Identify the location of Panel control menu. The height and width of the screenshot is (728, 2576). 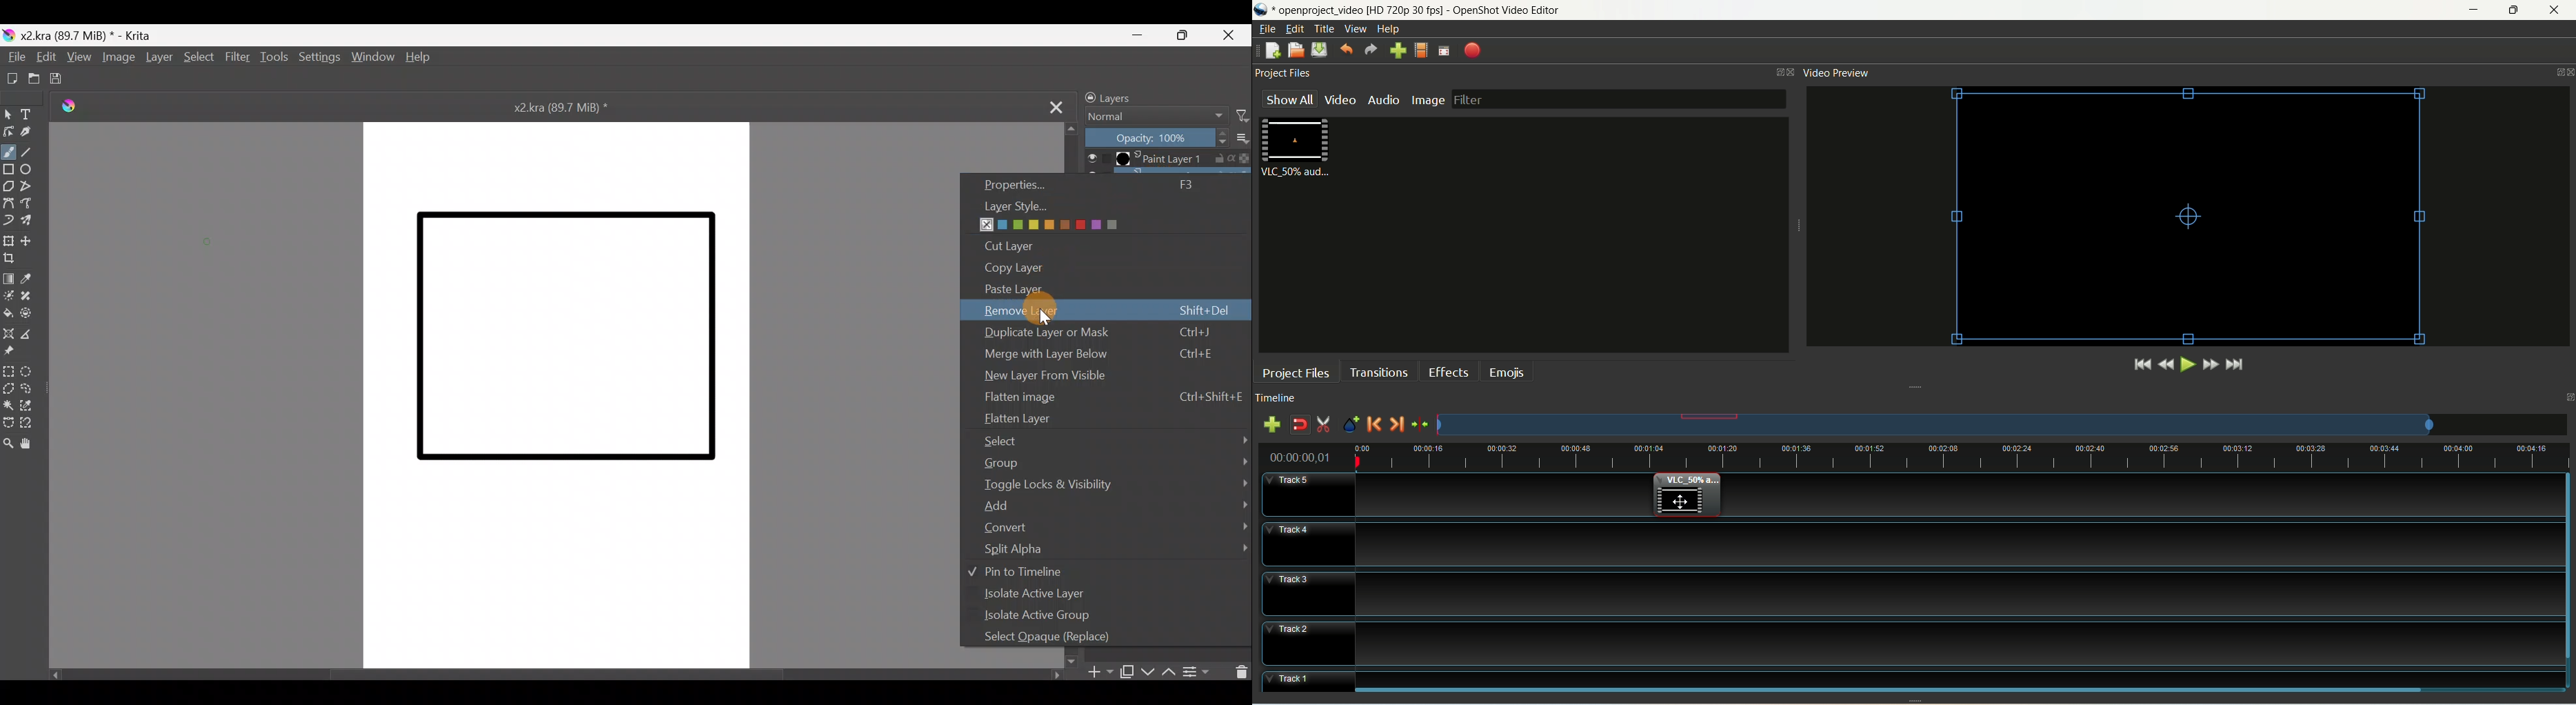
(2560, 73).